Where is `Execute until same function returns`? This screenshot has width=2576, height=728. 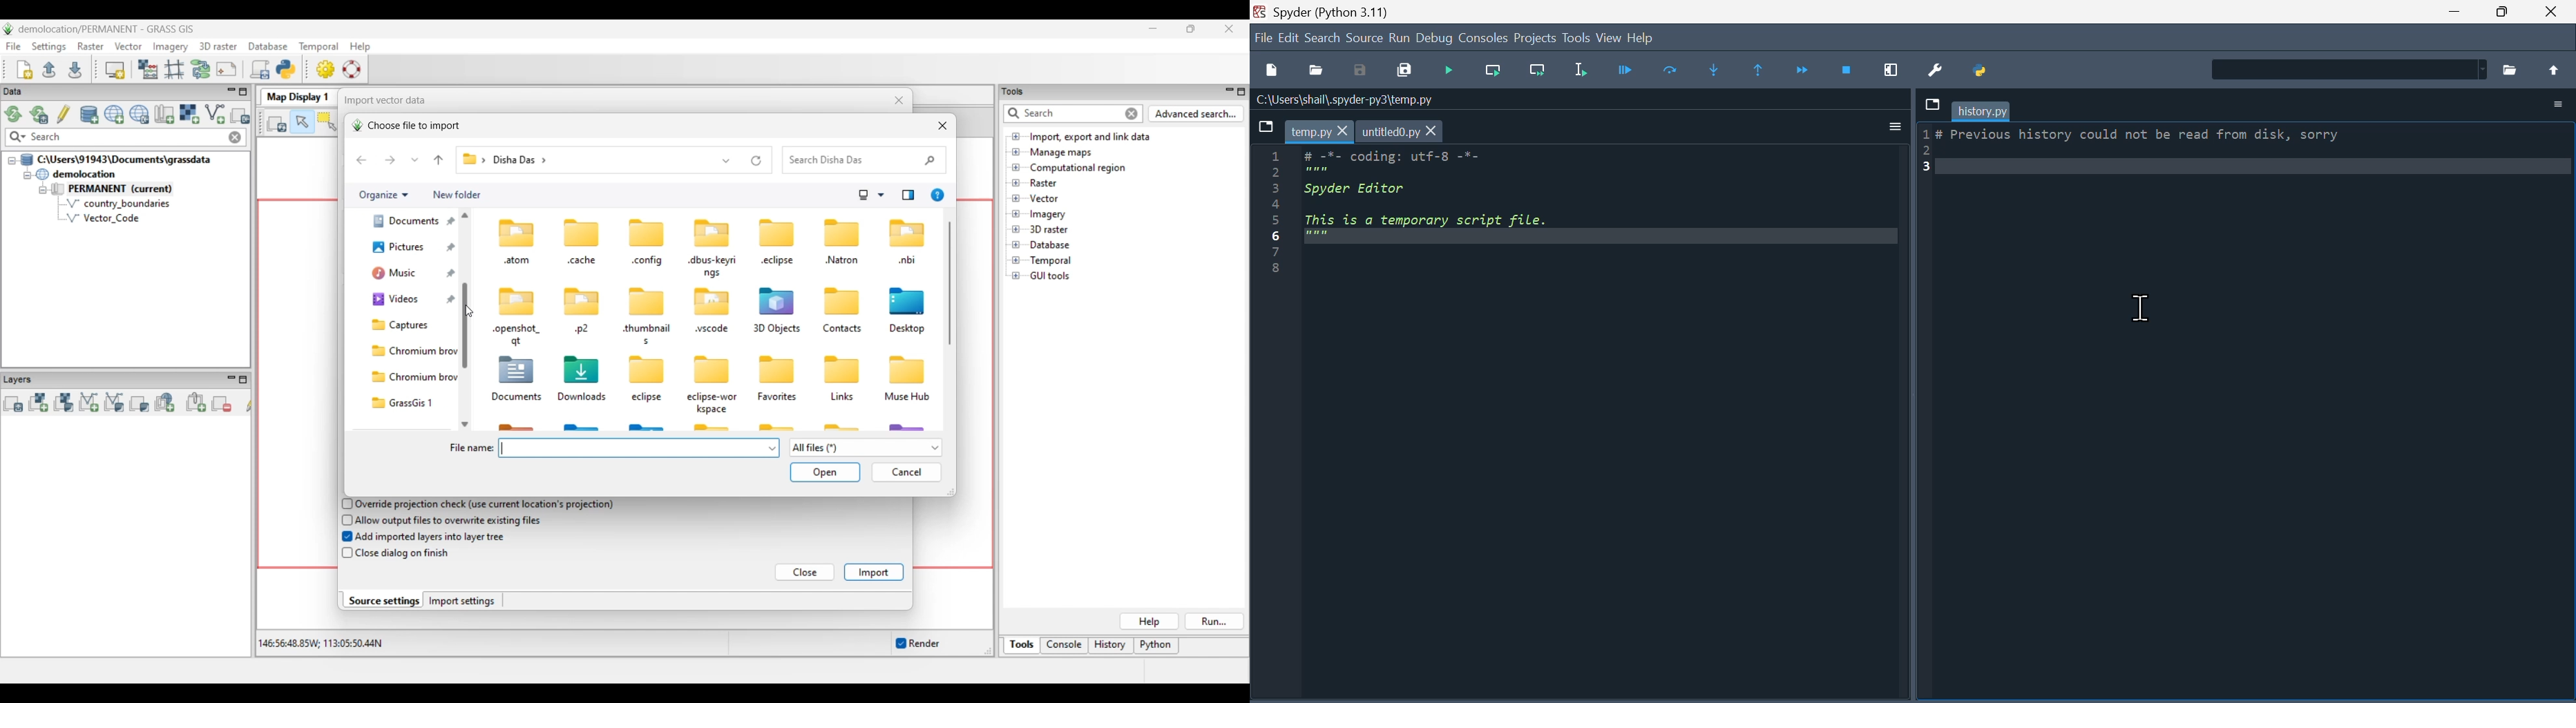 Execute until same function returns is located at coordinates (1758, 68).